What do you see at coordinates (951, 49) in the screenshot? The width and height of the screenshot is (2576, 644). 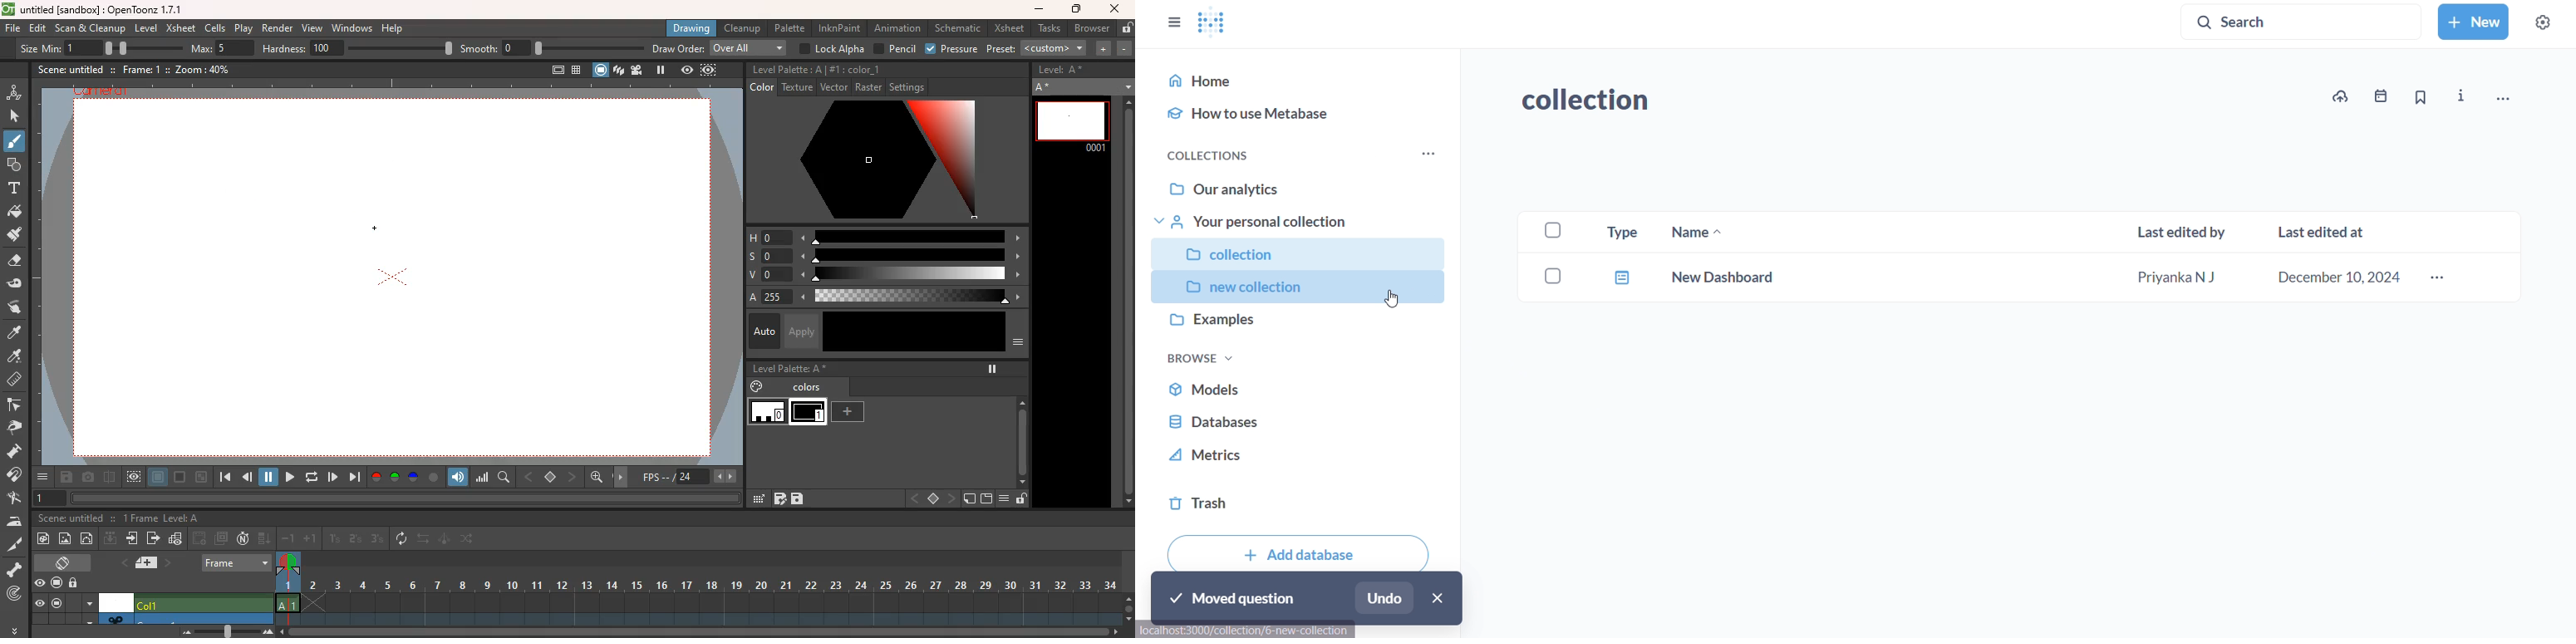 I see `pressure` at bounding box center [951, 49].